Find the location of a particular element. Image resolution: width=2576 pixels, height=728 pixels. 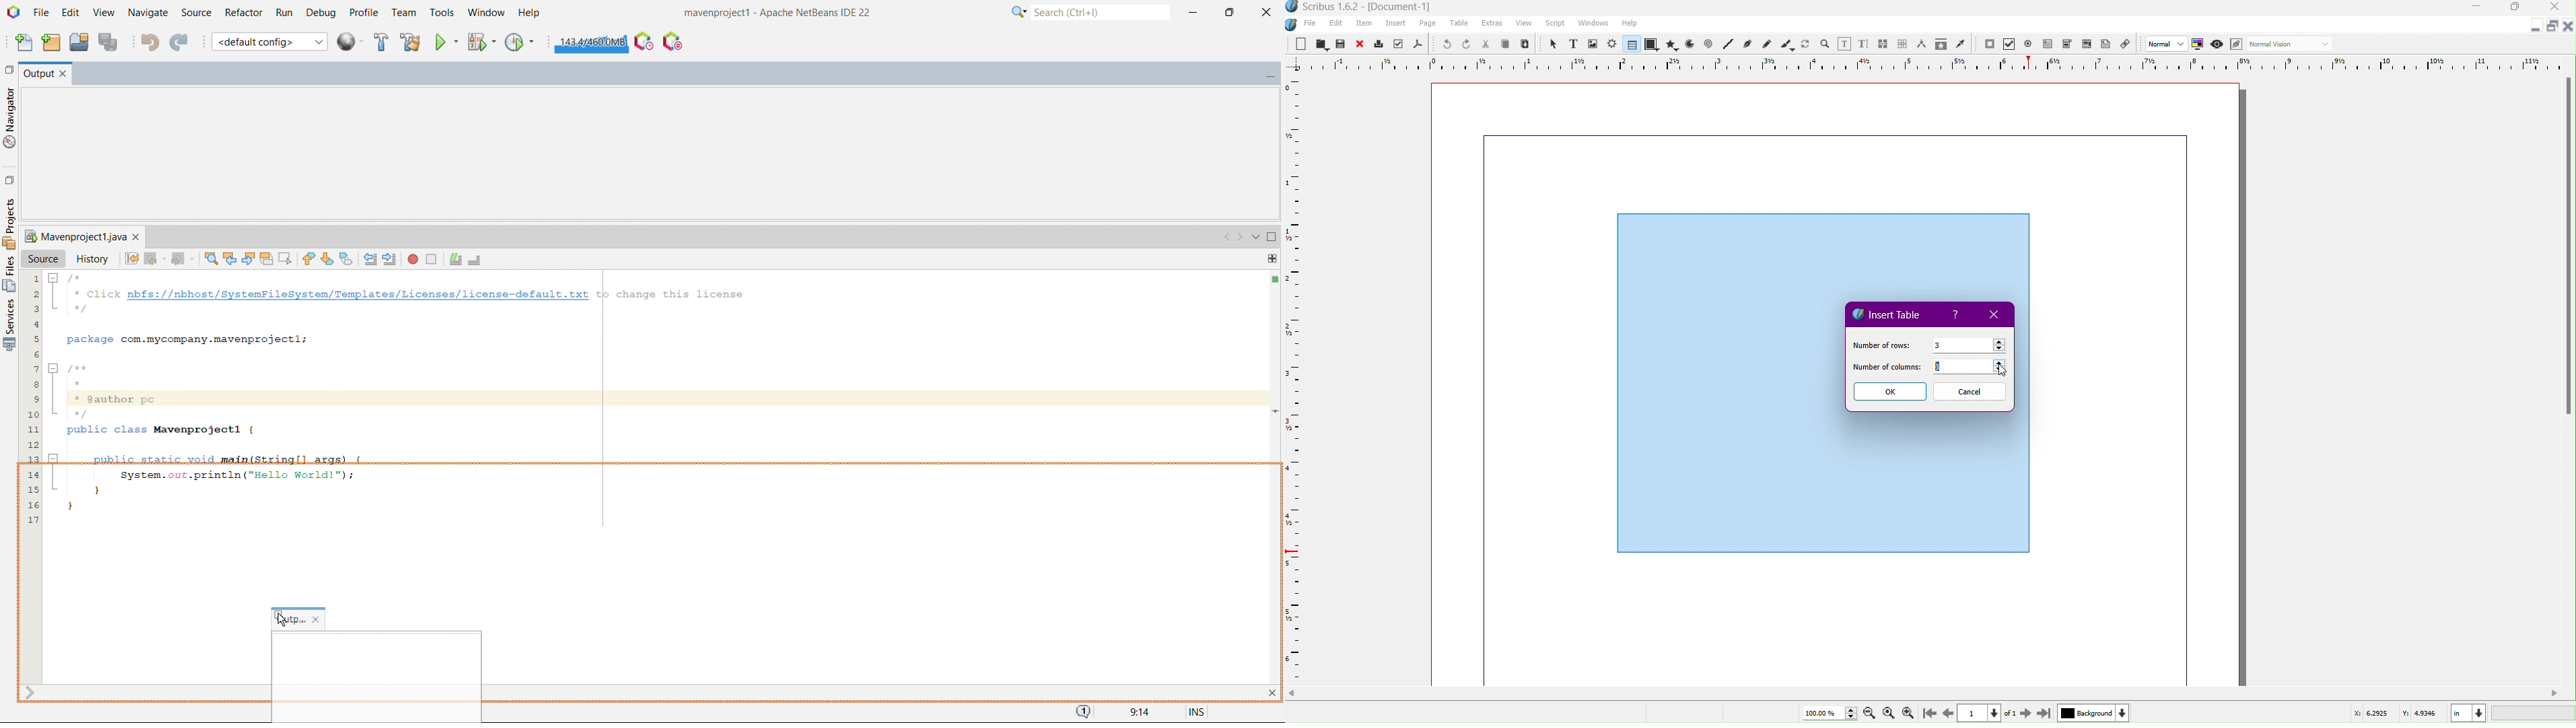

PDF List Box is located at coordinates (2086, 46).